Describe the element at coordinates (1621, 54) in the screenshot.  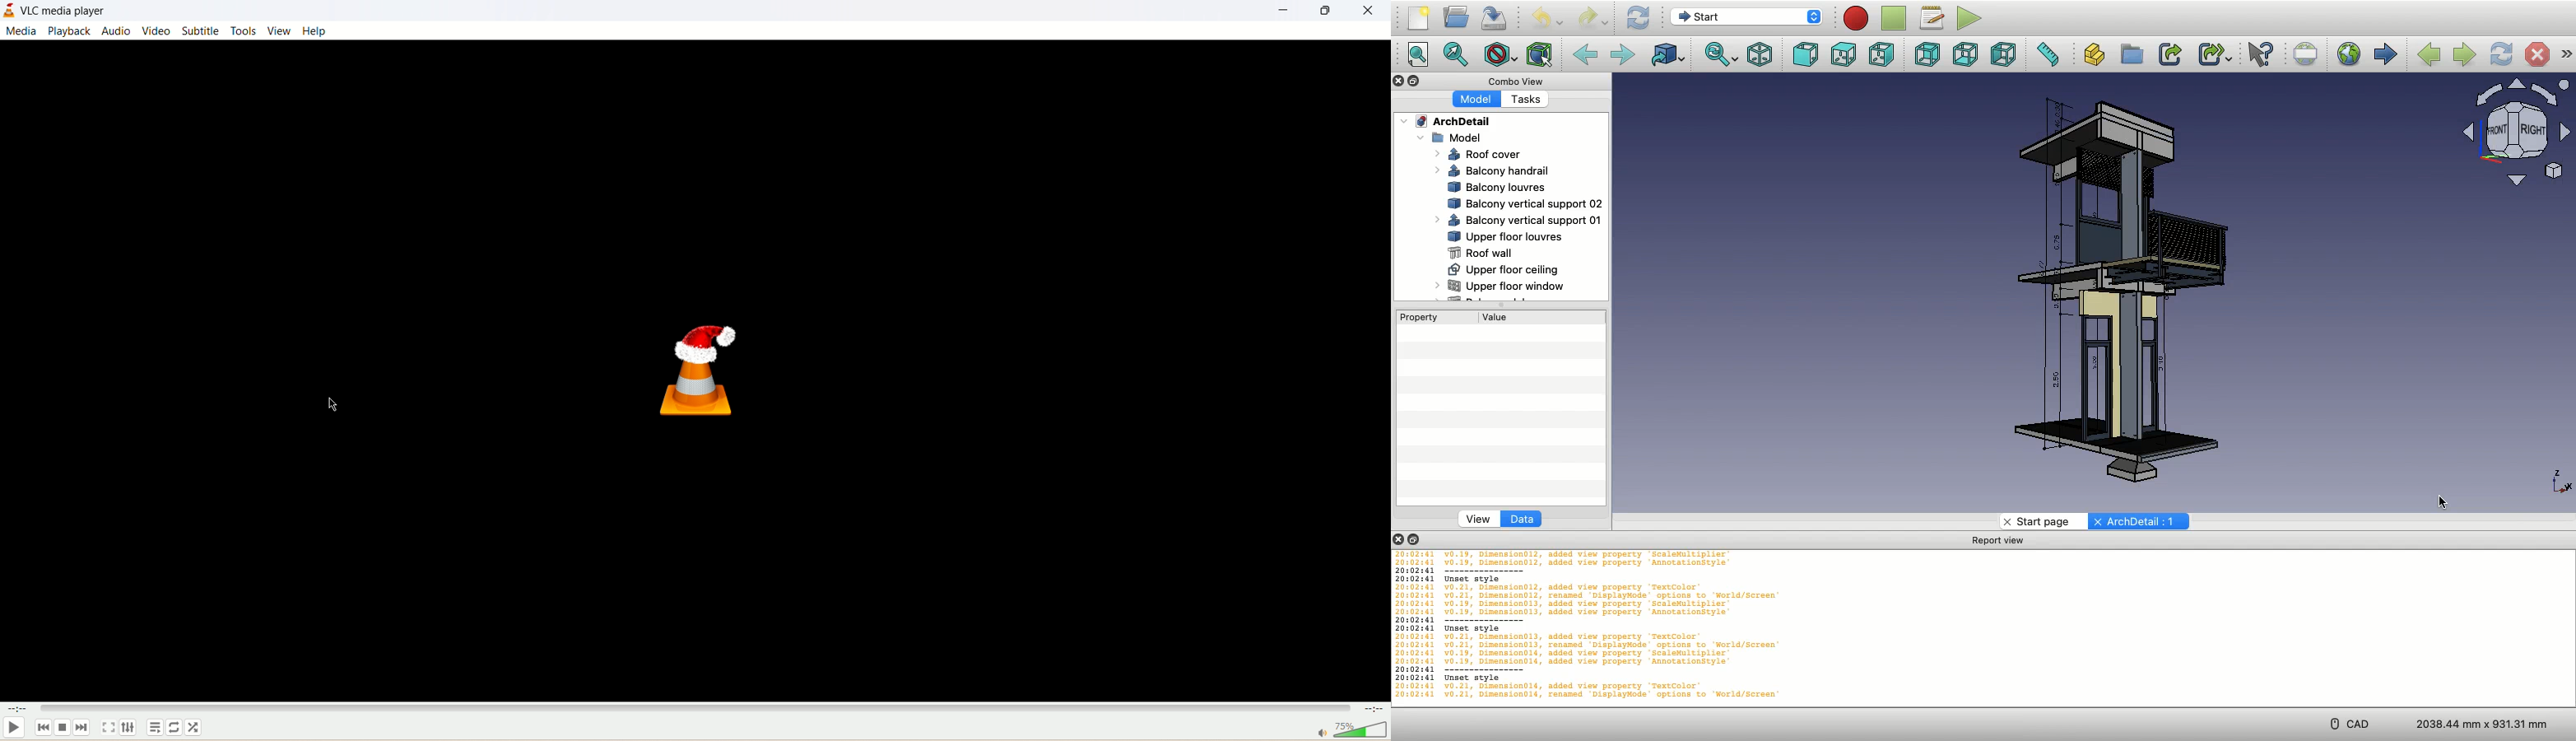
I see `Forward` at that location.